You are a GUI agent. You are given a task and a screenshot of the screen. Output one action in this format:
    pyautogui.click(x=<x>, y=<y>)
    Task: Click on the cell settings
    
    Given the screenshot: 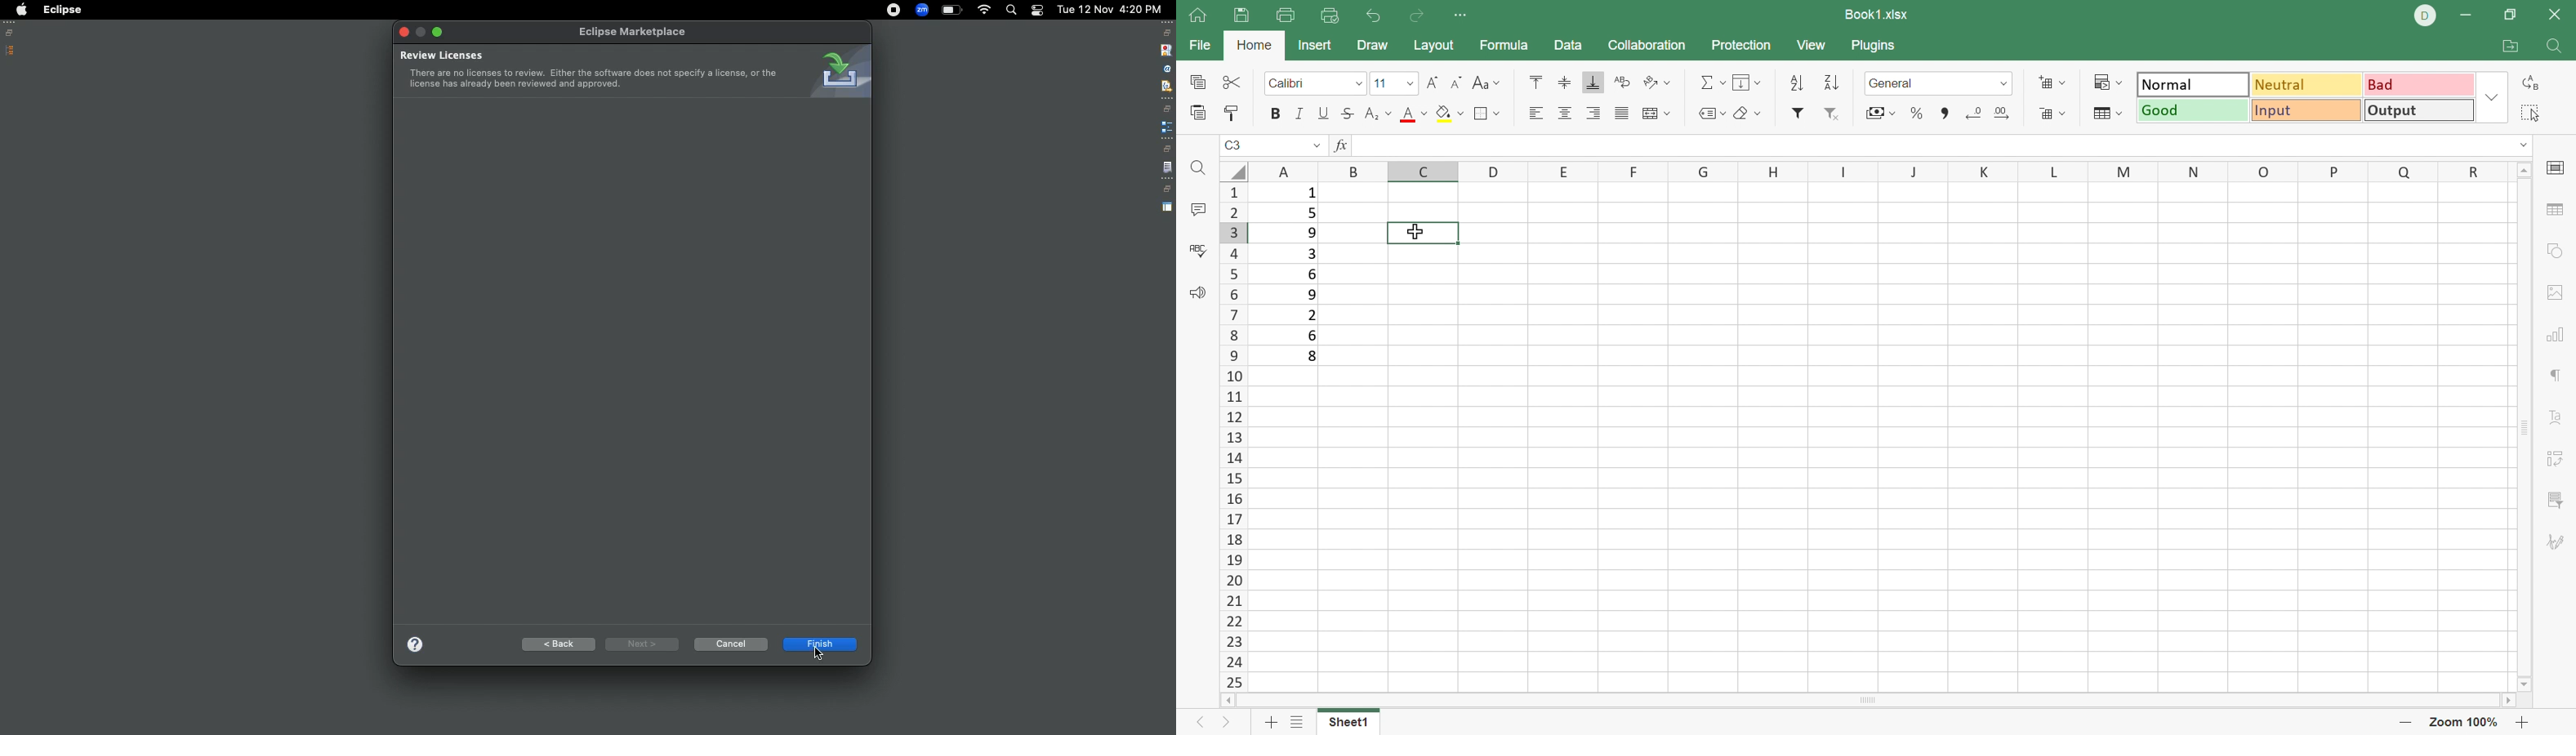 What is the action you would take?
    pyautogui.click(x=2557, y=169)
    